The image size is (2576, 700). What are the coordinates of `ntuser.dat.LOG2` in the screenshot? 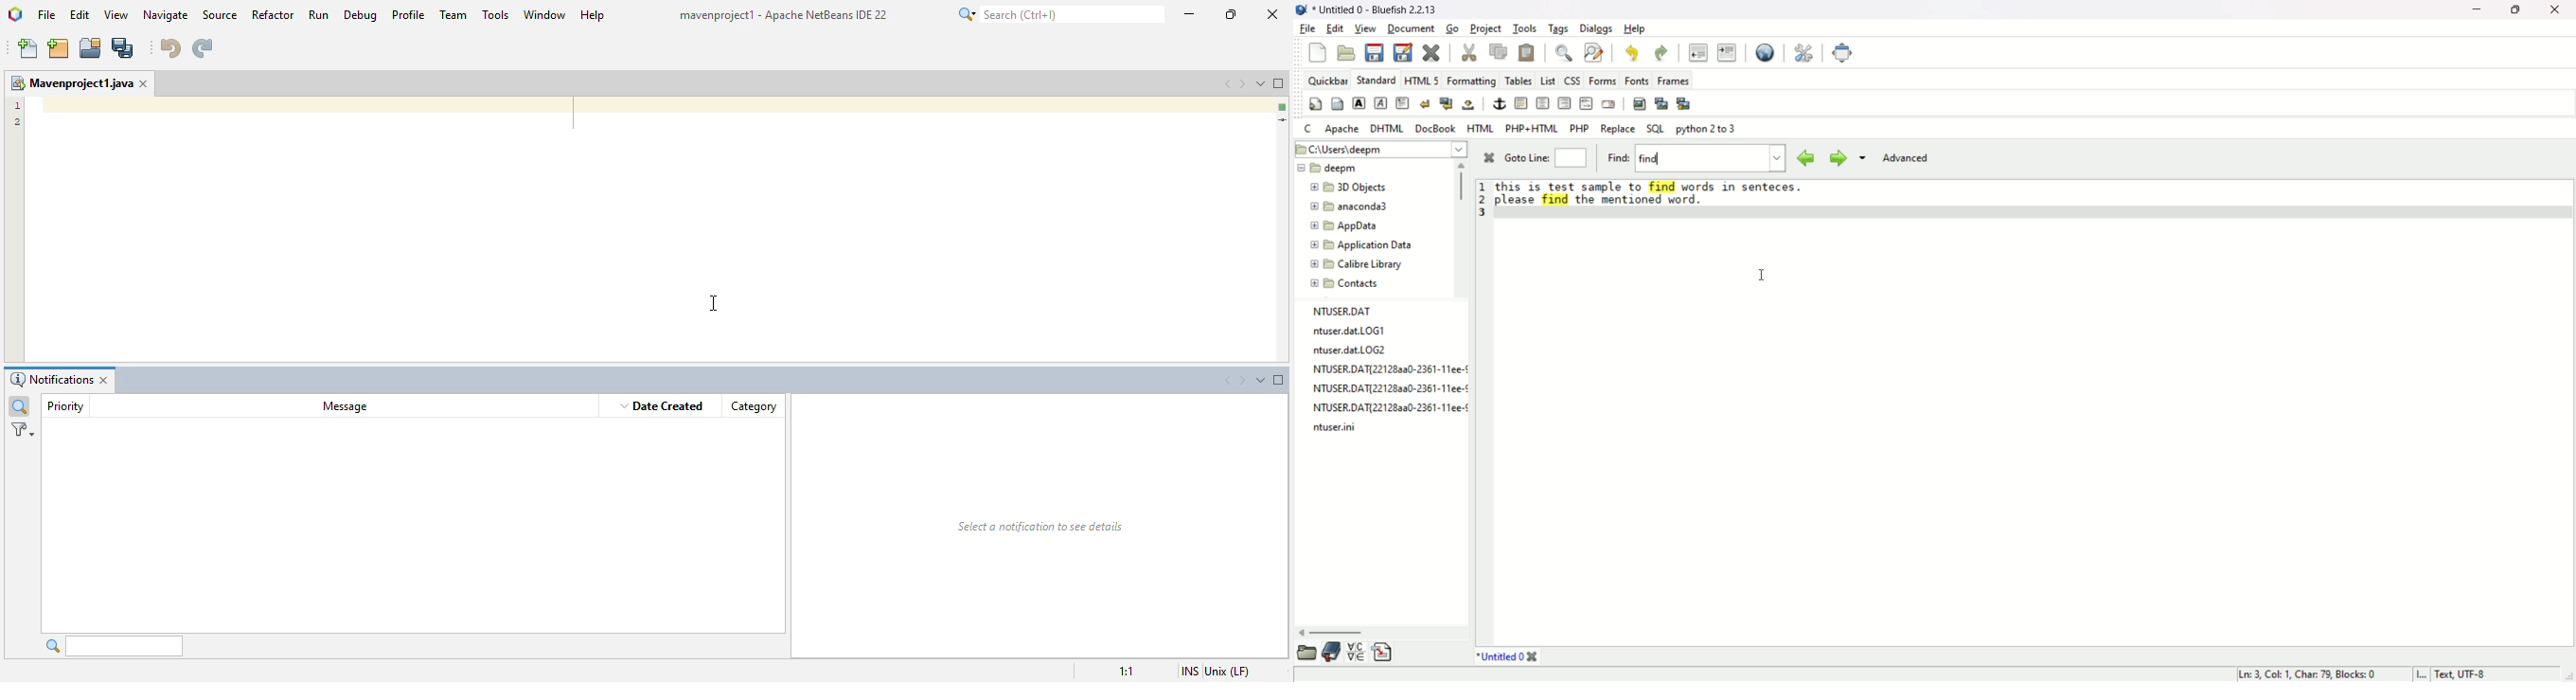 It's located at (1351, 350).